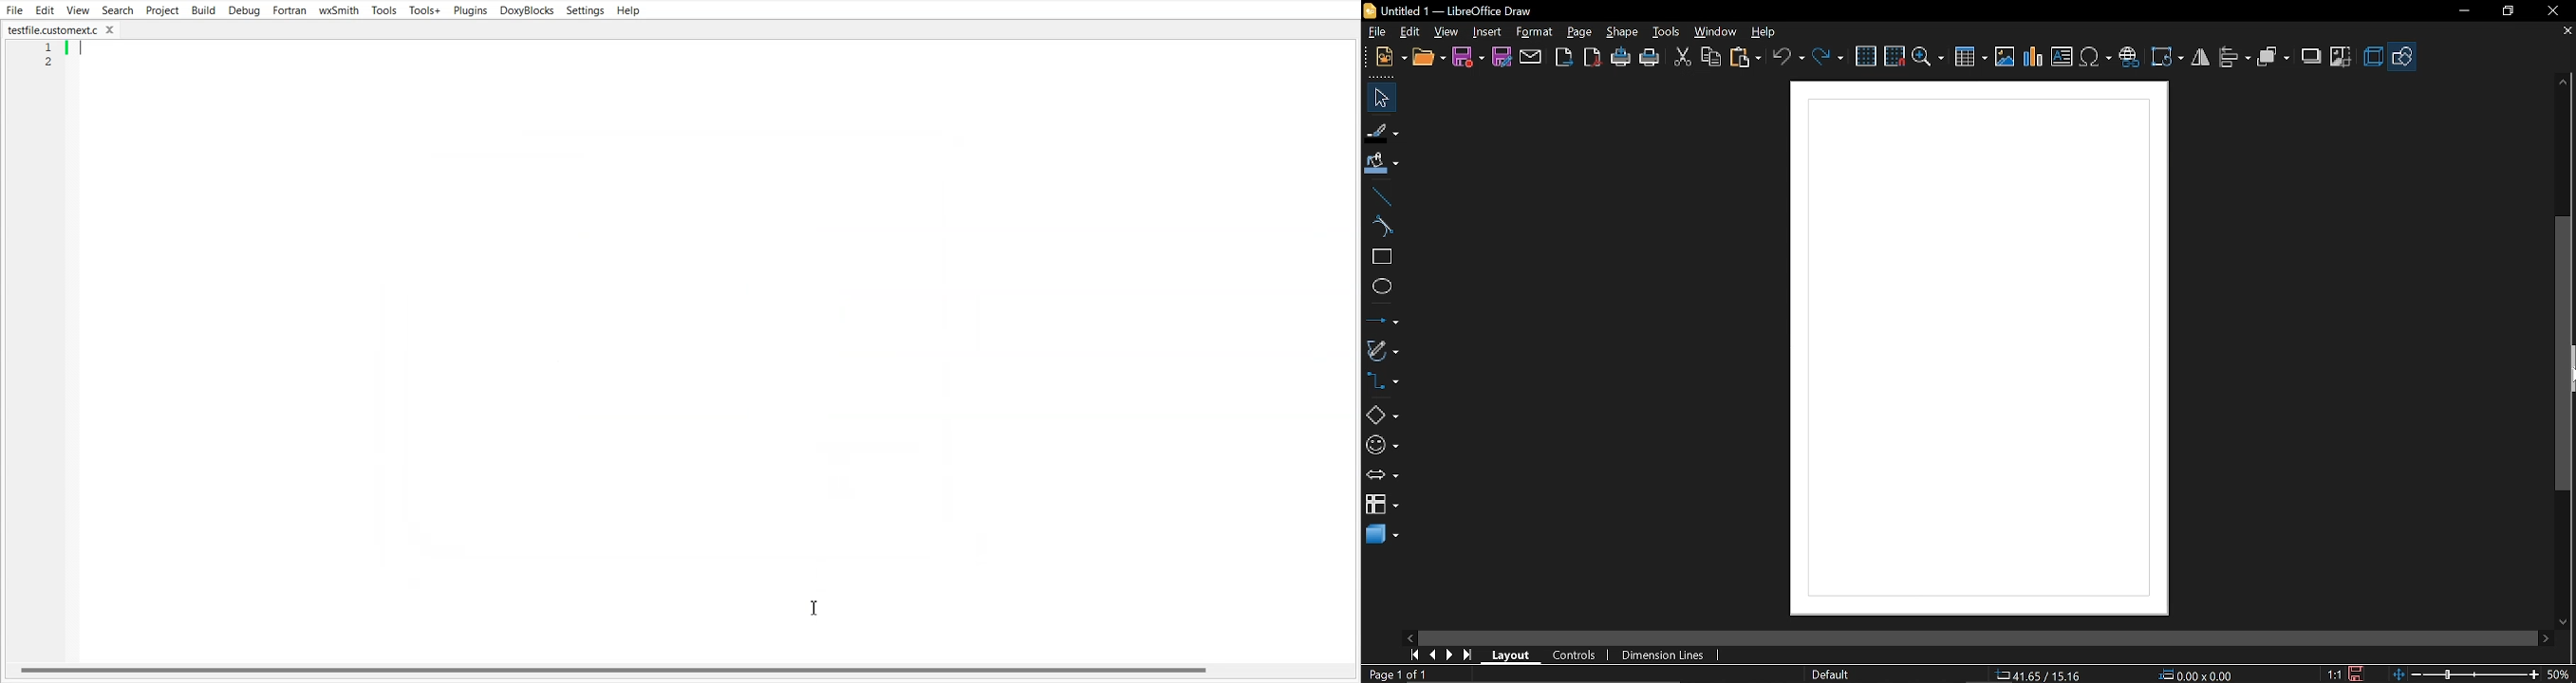 The image size is (2576, 700). What do you see at coordinates (2506, 12) in the screenshot?
I see `Restore down` at bounding box center [2506, 12].